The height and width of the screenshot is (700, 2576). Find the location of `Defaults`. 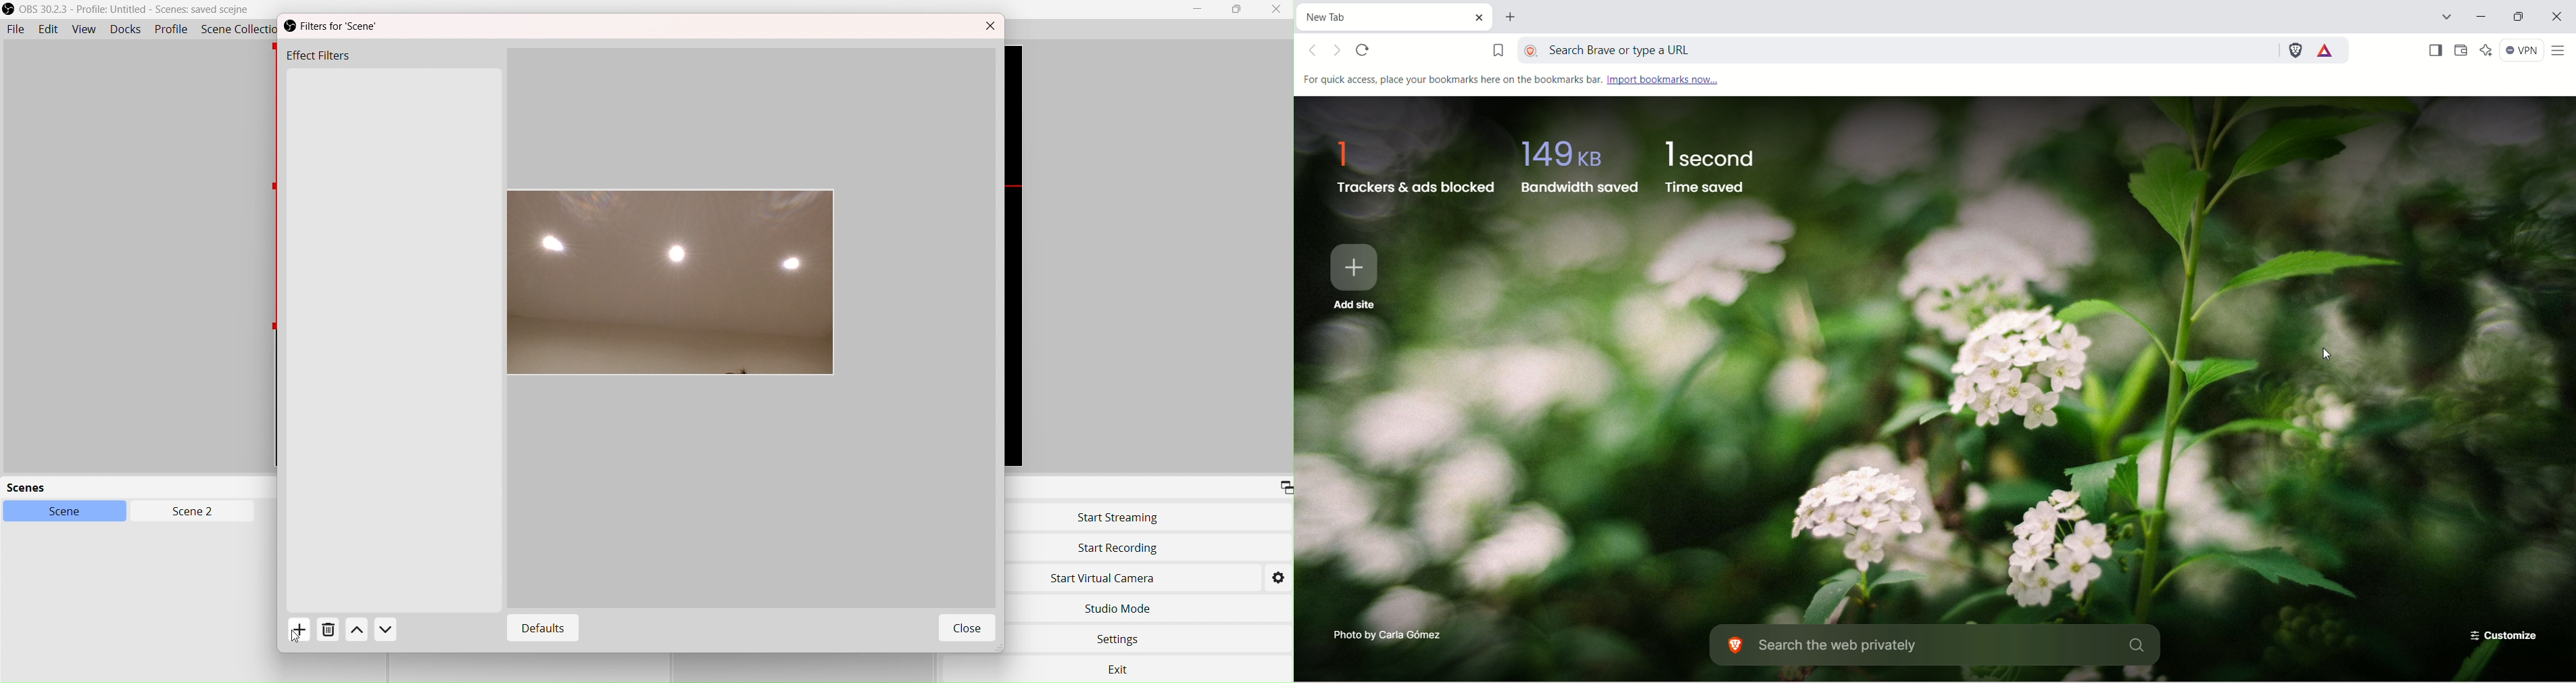

Defaults is located at coordinates (539, 629).